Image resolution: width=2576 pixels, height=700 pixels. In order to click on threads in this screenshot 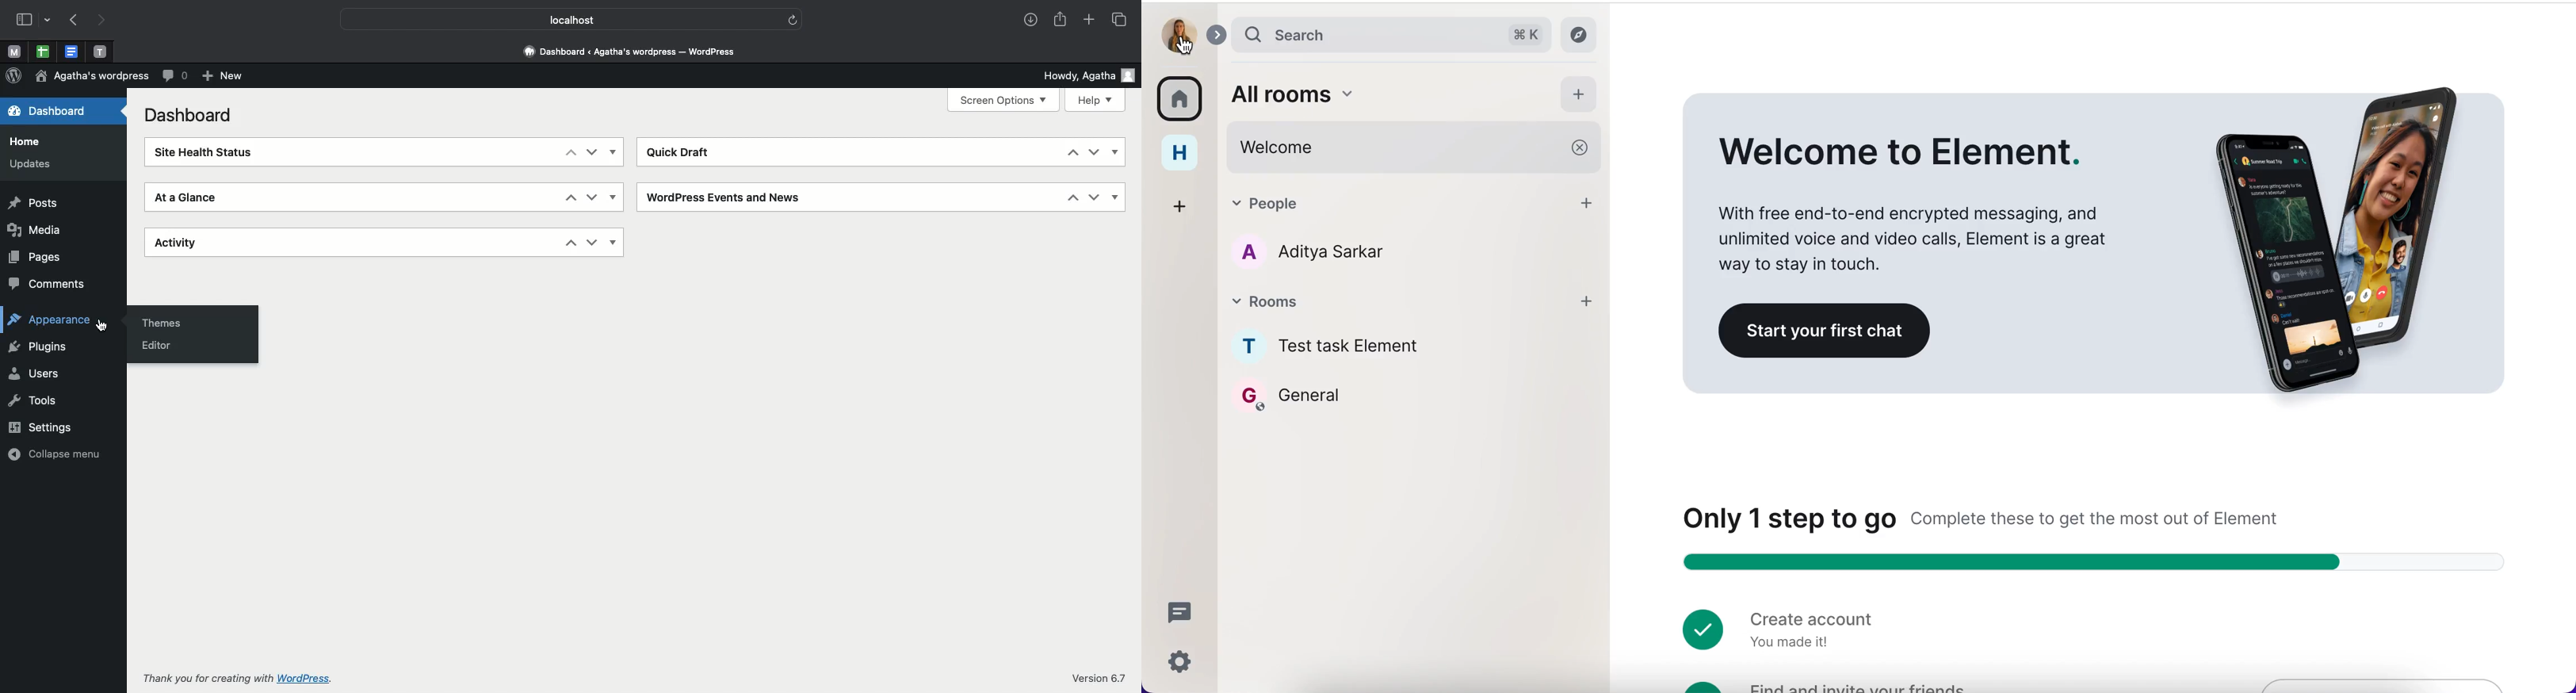, I will do `click(1181, 612)`.